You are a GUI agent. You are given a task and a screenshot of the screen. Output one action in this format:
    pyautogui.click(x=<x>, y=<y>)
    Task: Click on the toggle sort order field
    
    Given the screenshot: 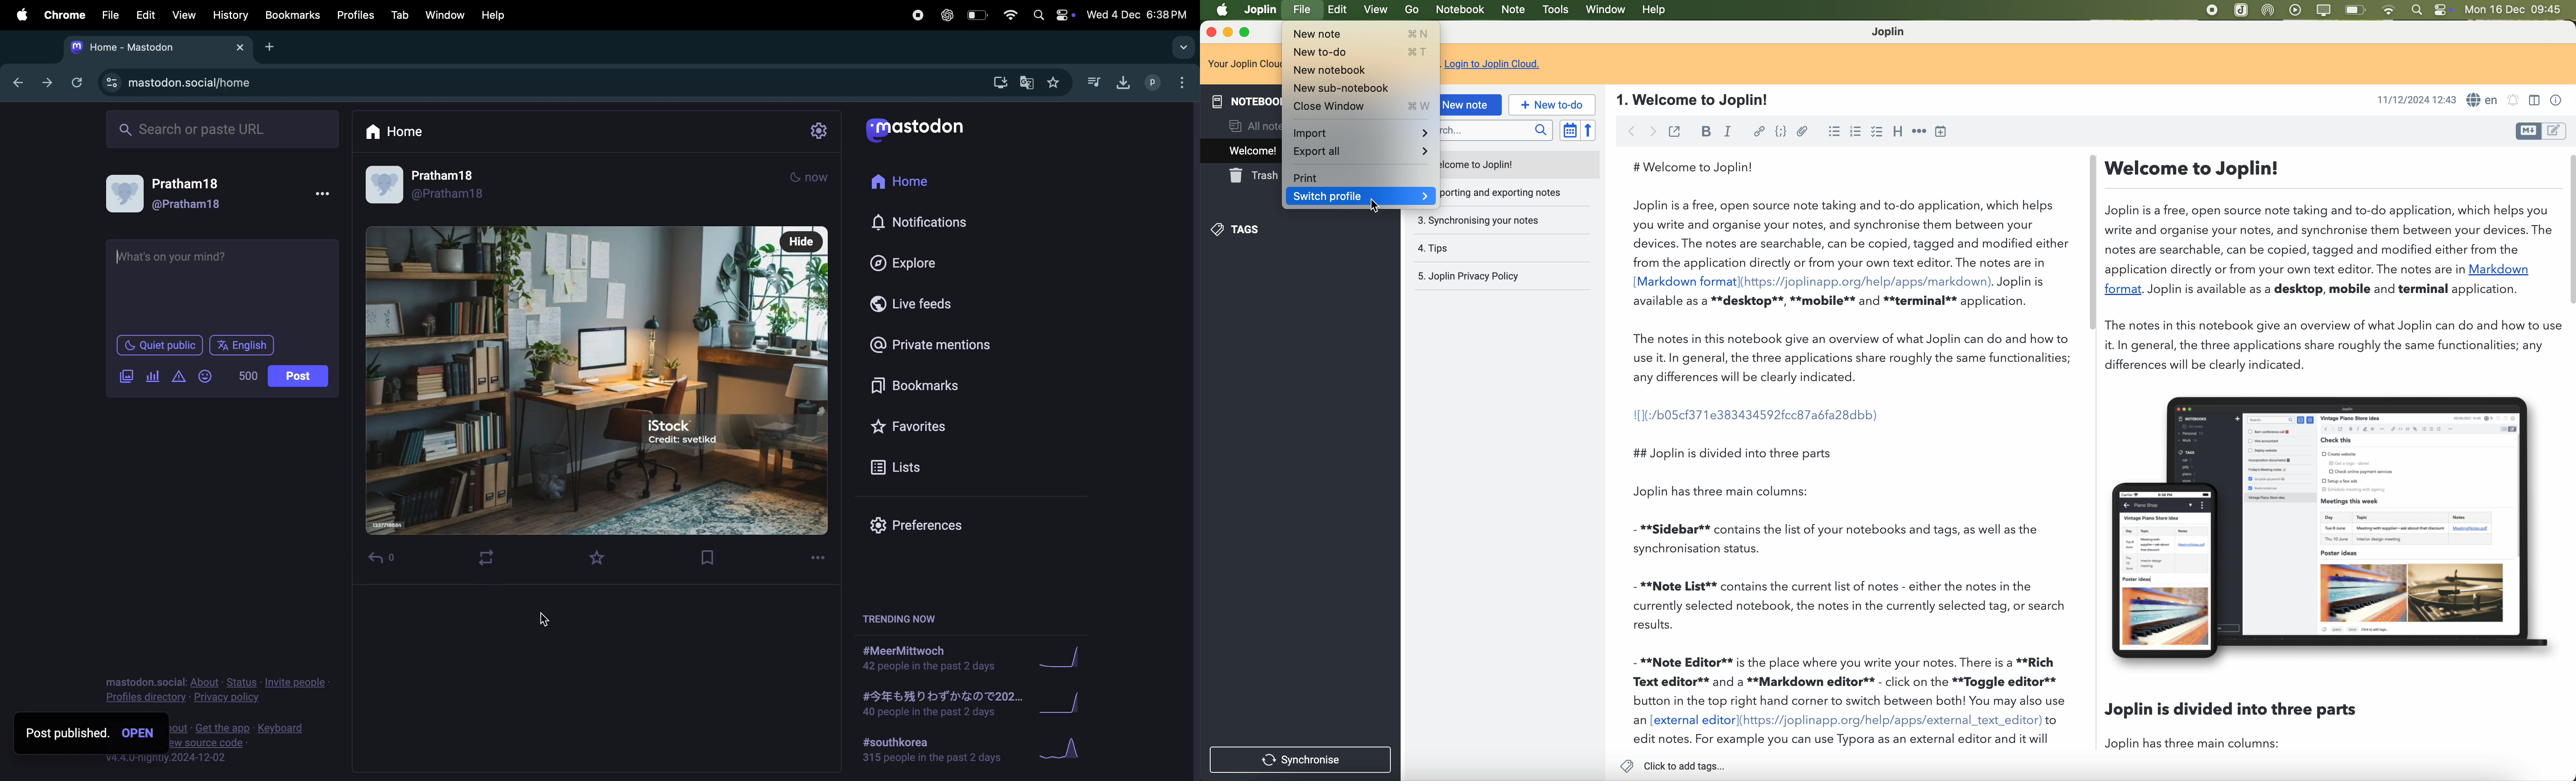 What is the action you would take?
    pyautogui.click(x=1567, y=130)
    